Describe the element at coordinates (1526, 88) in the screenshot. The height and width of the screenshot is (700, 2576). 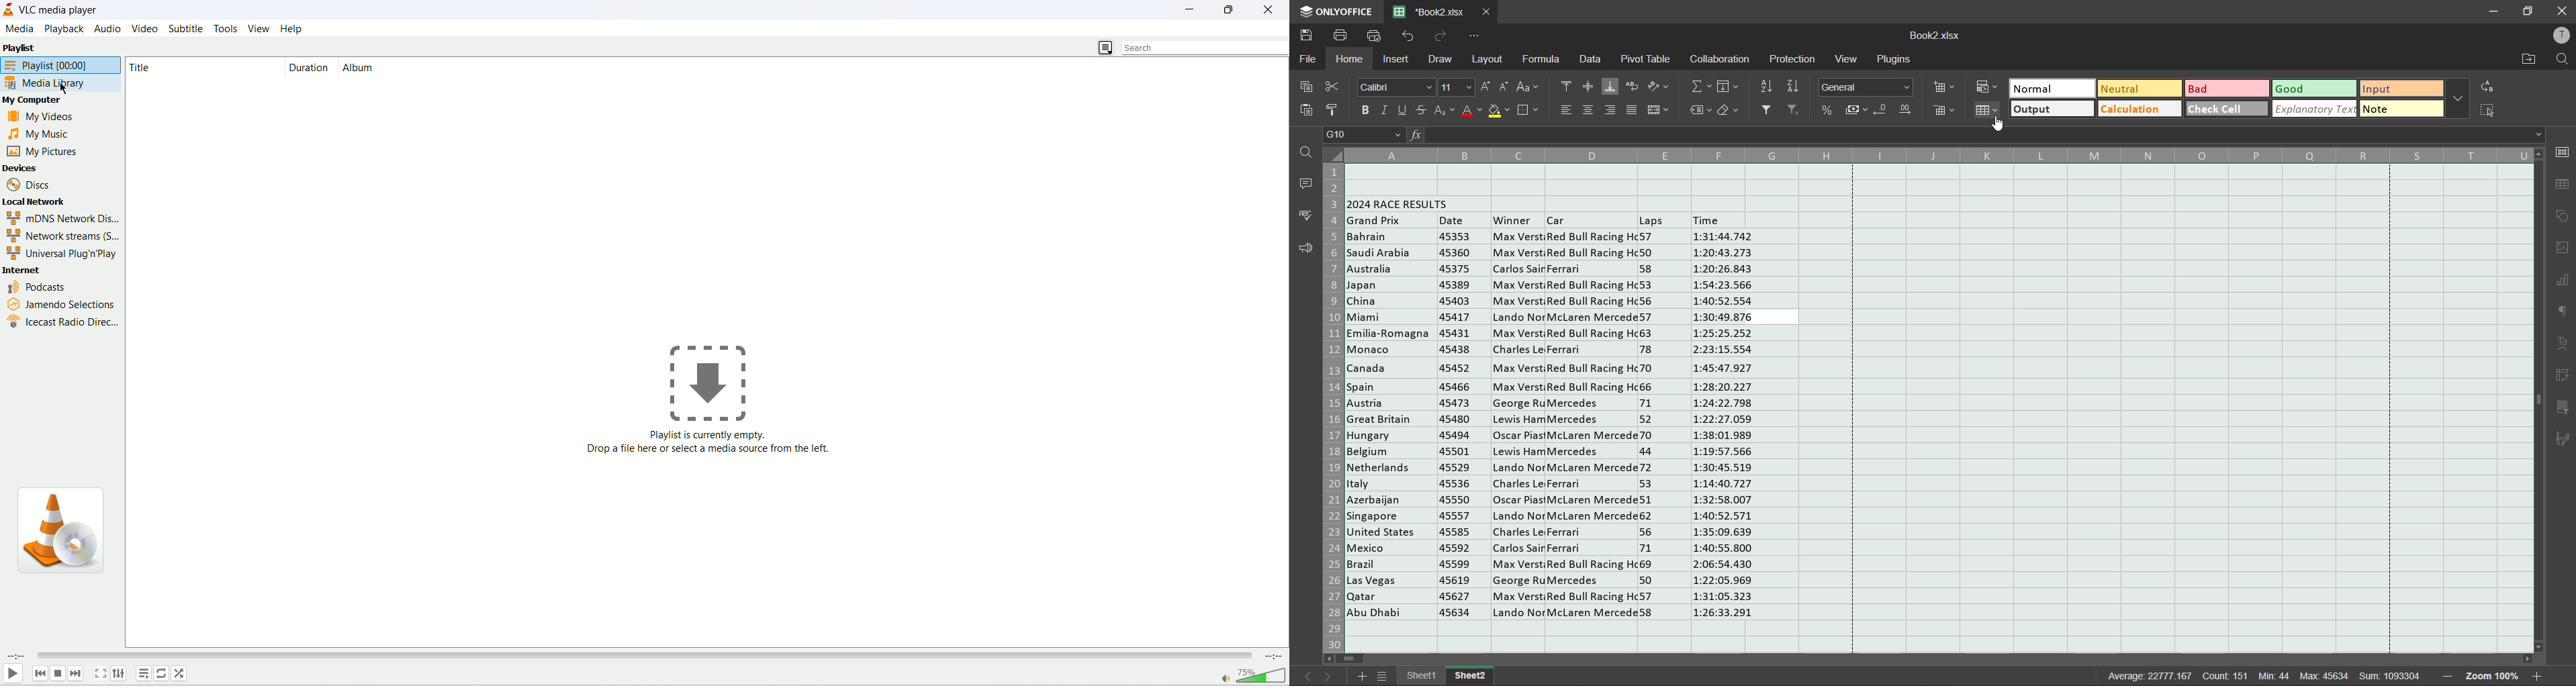
I see `change case` at that location.